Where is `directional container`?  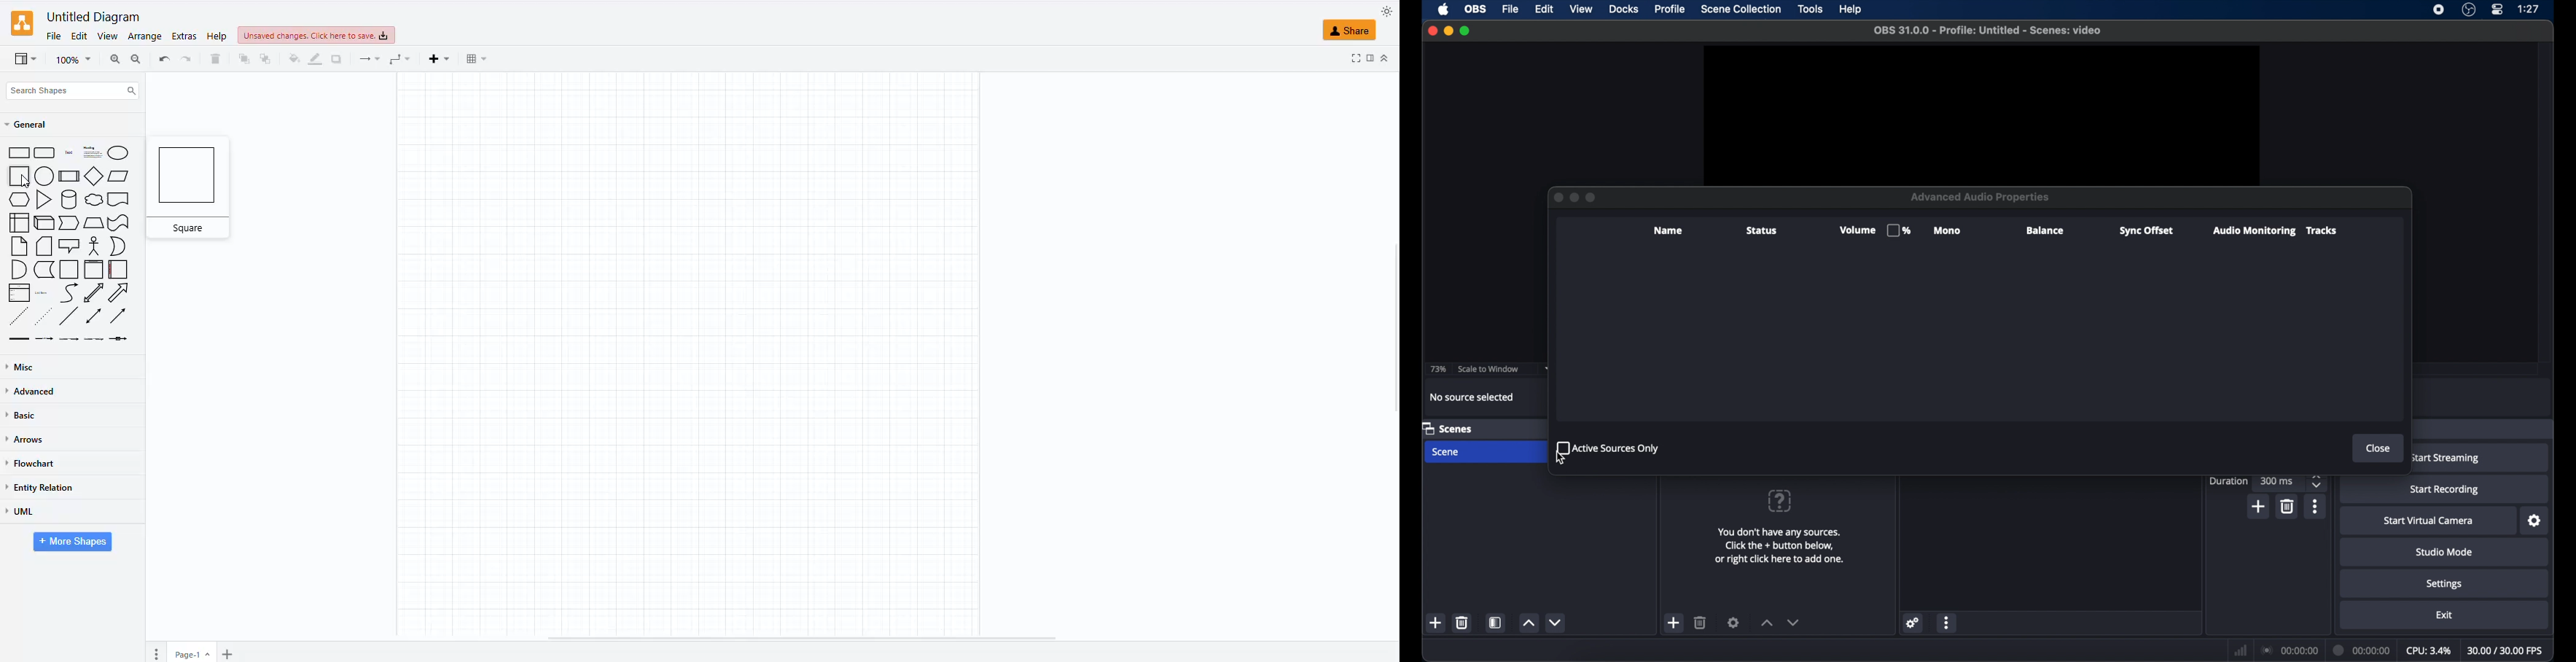
directional container is located at coordinates (122, 319).